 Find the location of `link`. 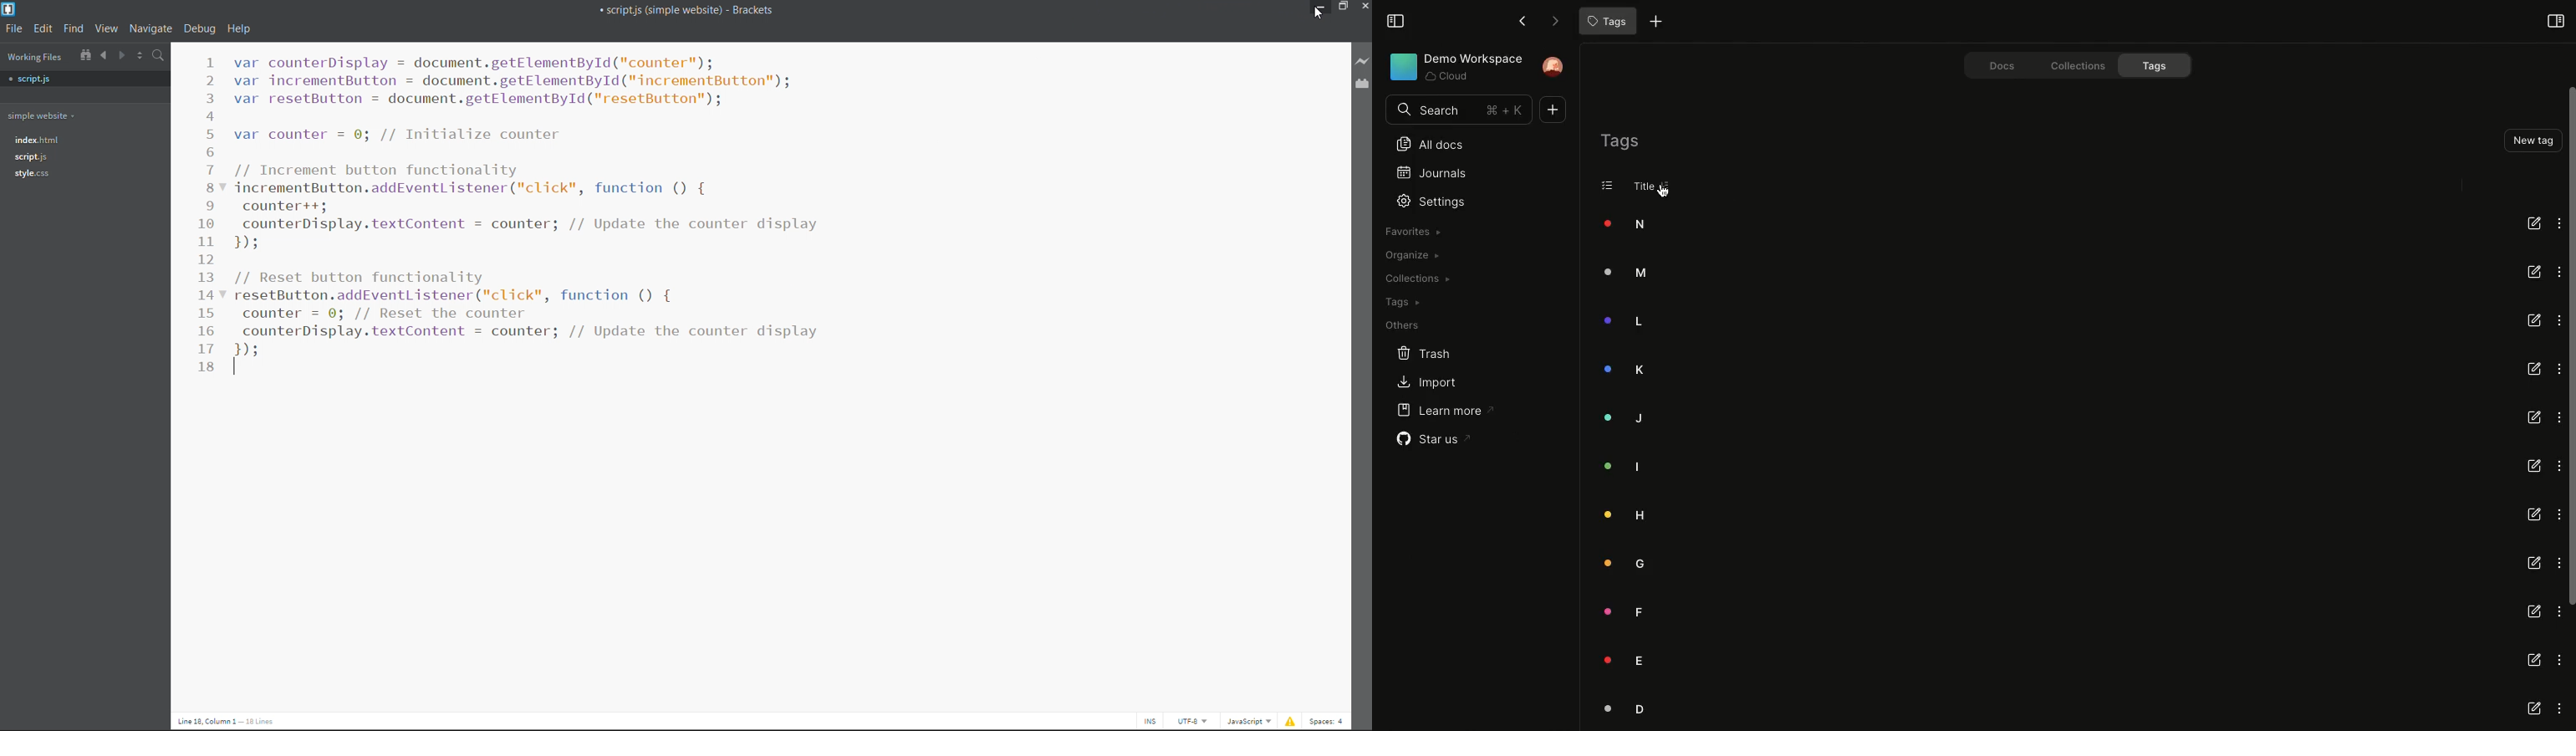

link is located at coordinates (2534, 710).